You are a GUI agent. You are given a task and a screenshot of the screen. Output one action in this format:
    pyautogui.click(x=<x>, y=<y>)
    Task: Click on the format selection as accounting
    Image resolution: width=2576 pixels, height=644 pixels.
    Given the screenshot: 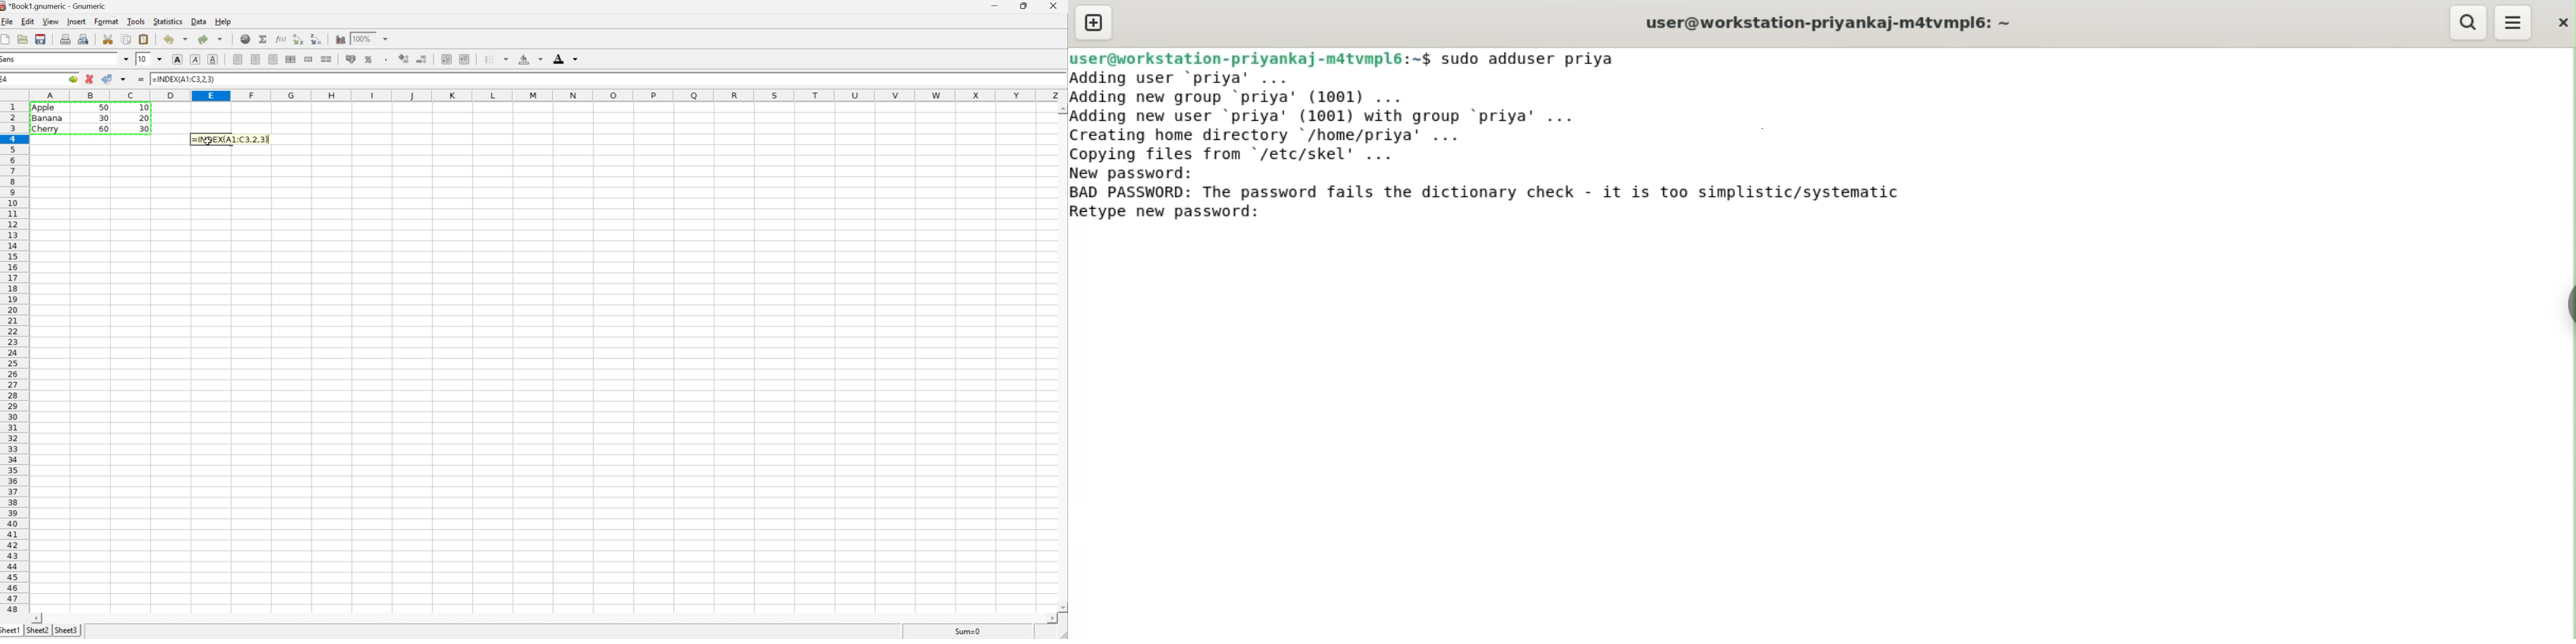 What is the action you would take?
    pyautogui.click(x=352, y=59)
    